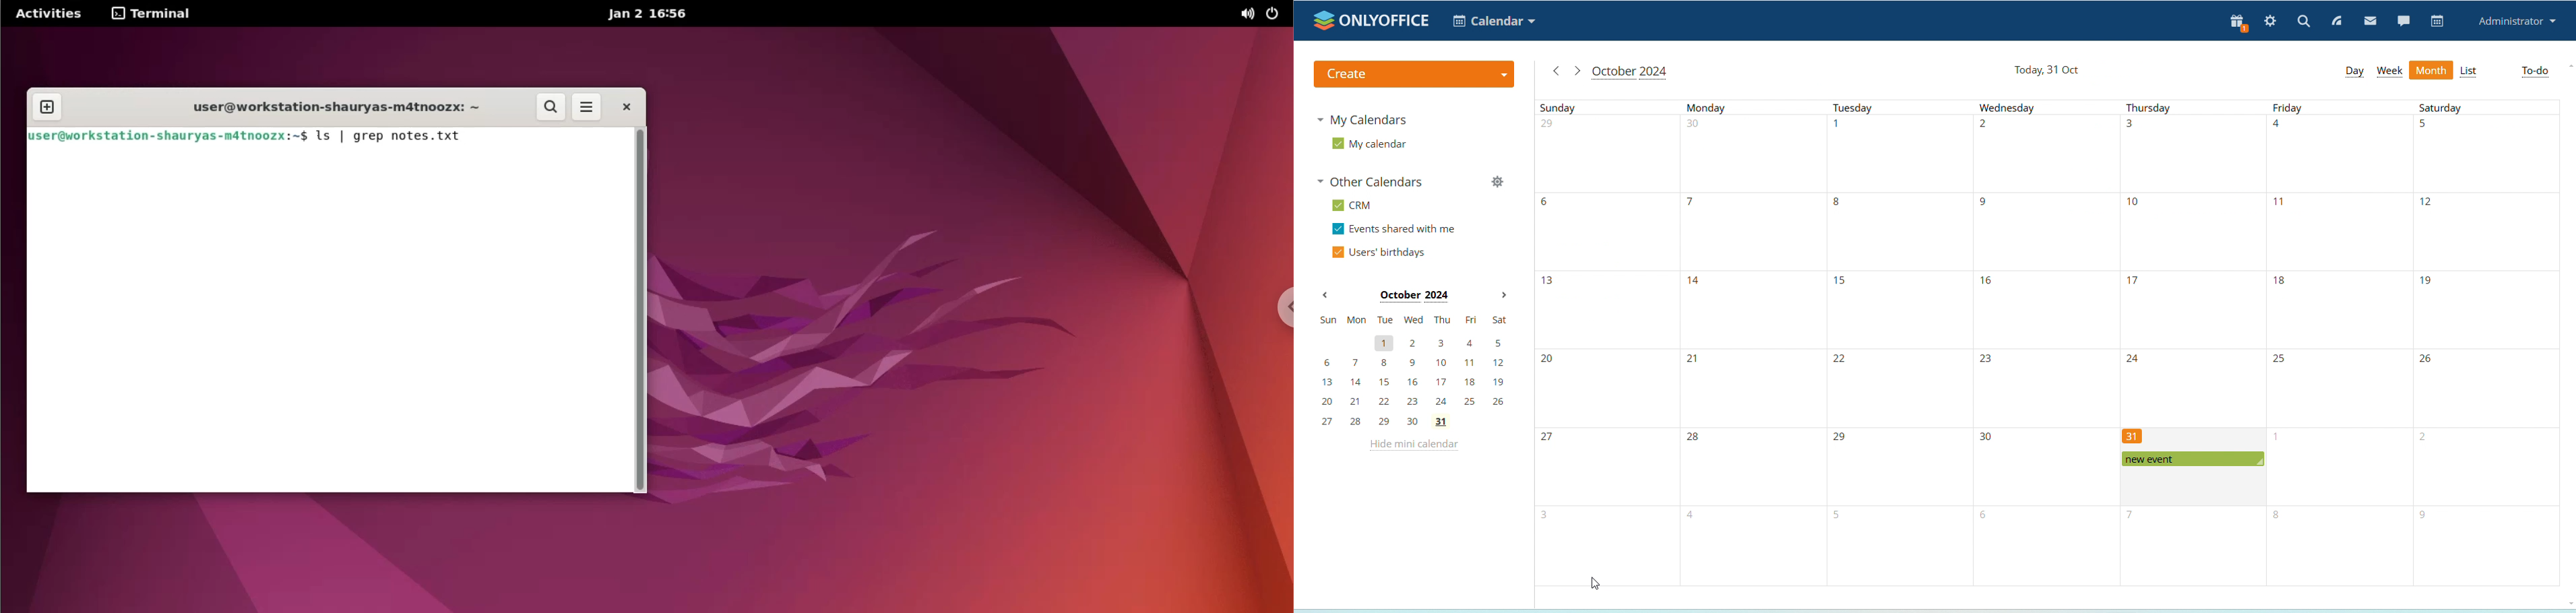 The width and height of the screenshot is (2576, 616). I want to click on scroll up, so click(2571, 65).